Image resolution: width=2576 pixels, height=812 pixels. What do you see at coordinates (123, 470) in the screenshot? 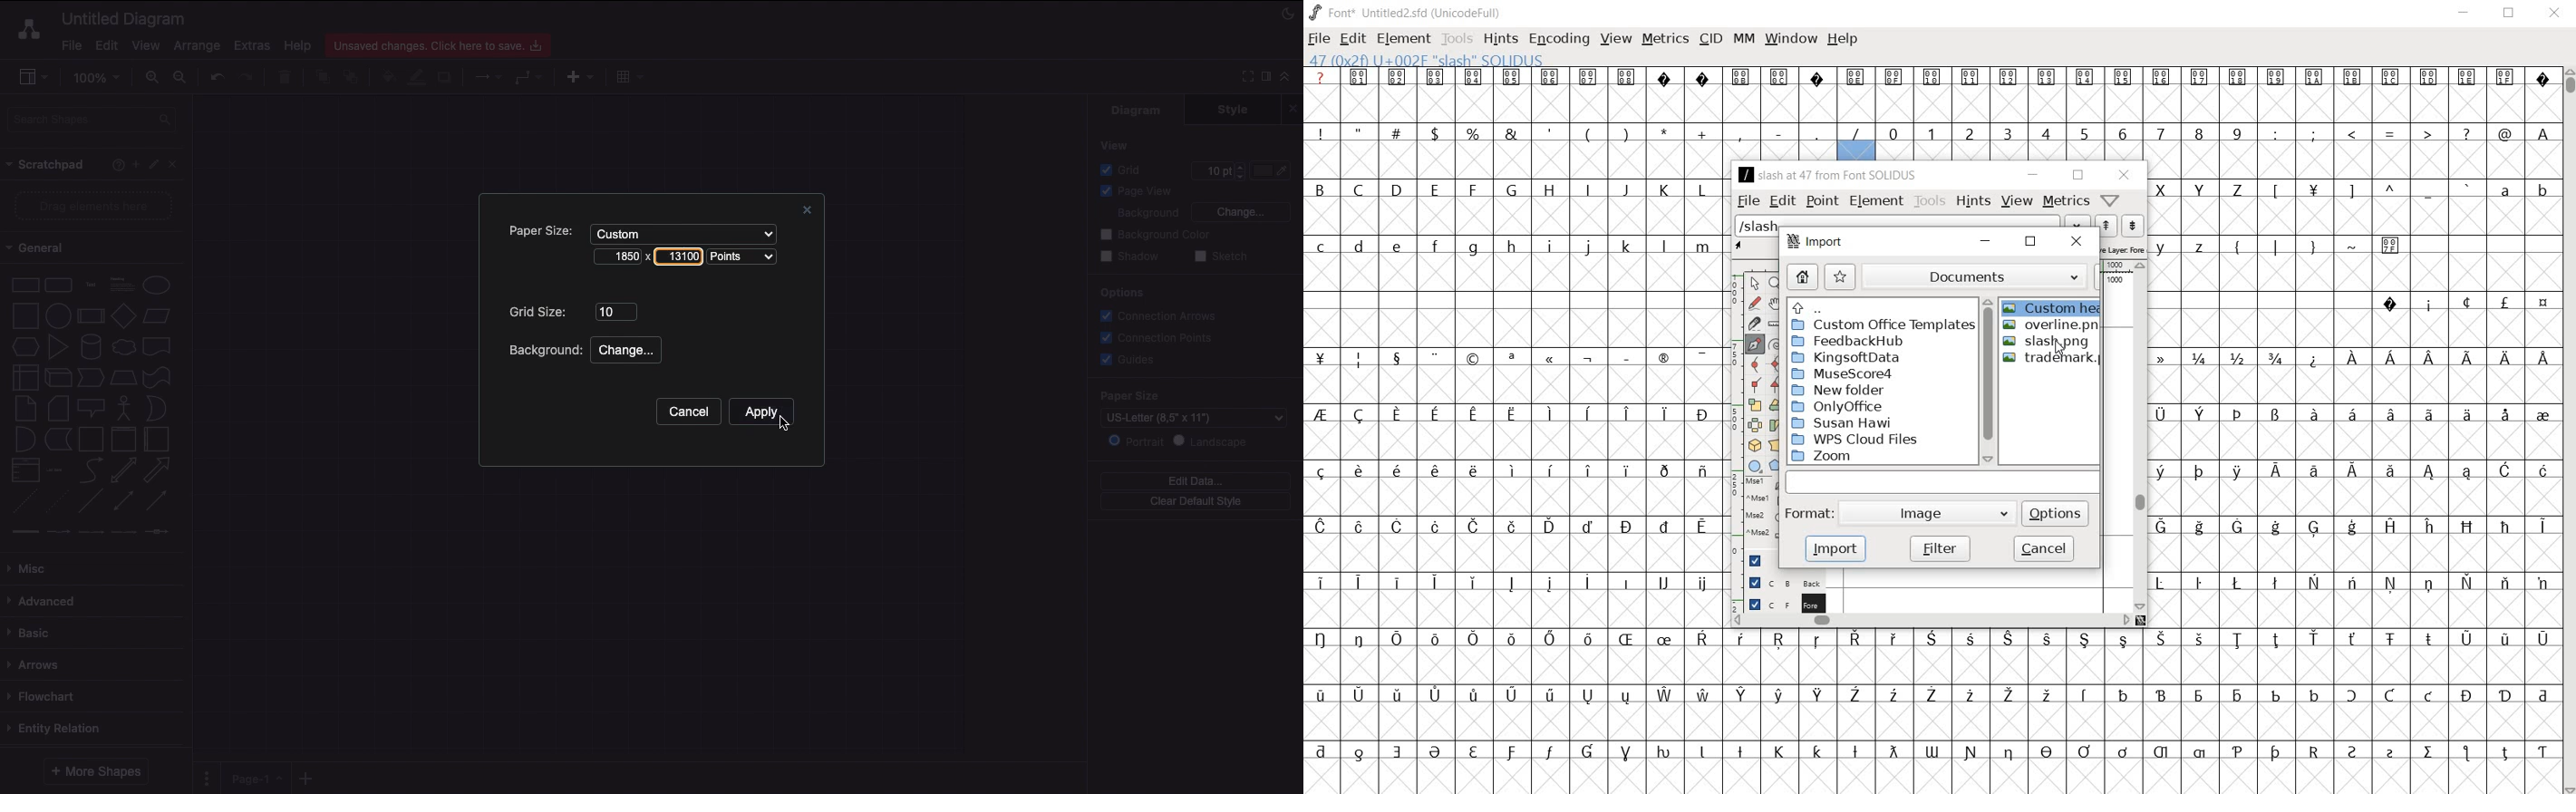
I see `Bidirectional arrow` at bounding box center [123, 470].